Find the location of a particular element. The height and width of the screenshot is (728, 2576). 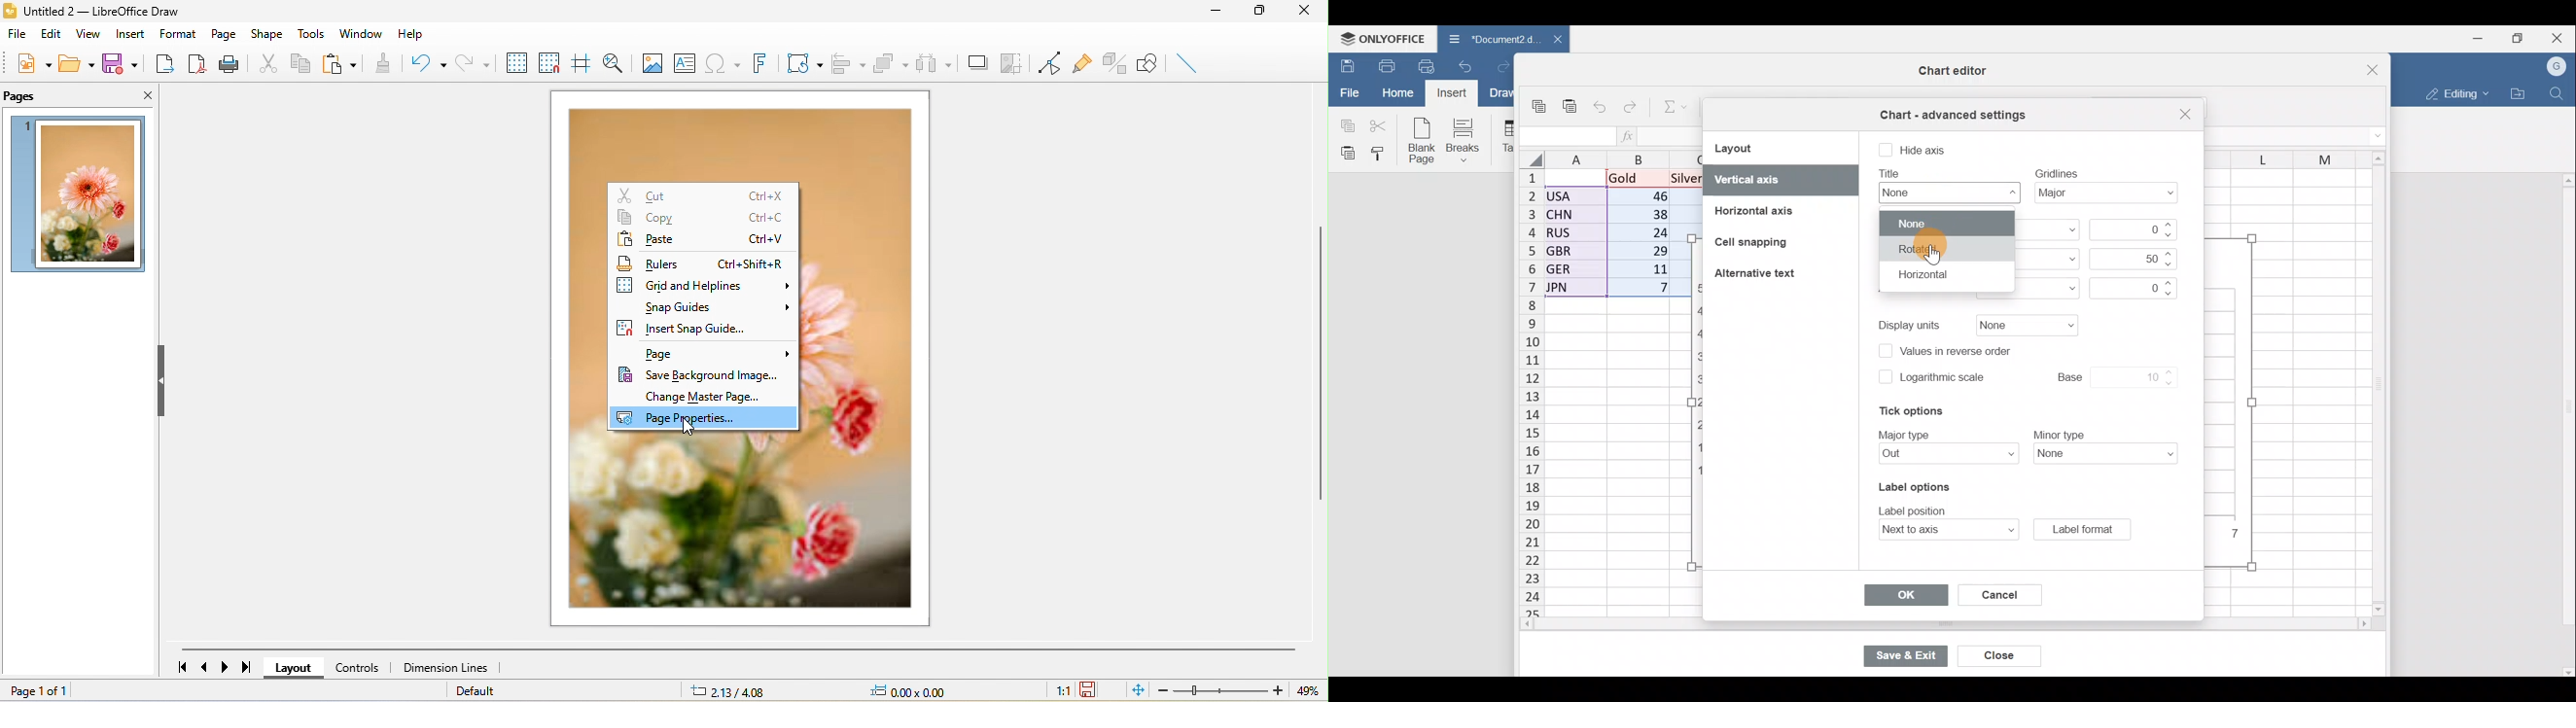

paste is located at coordinates (339, 63).